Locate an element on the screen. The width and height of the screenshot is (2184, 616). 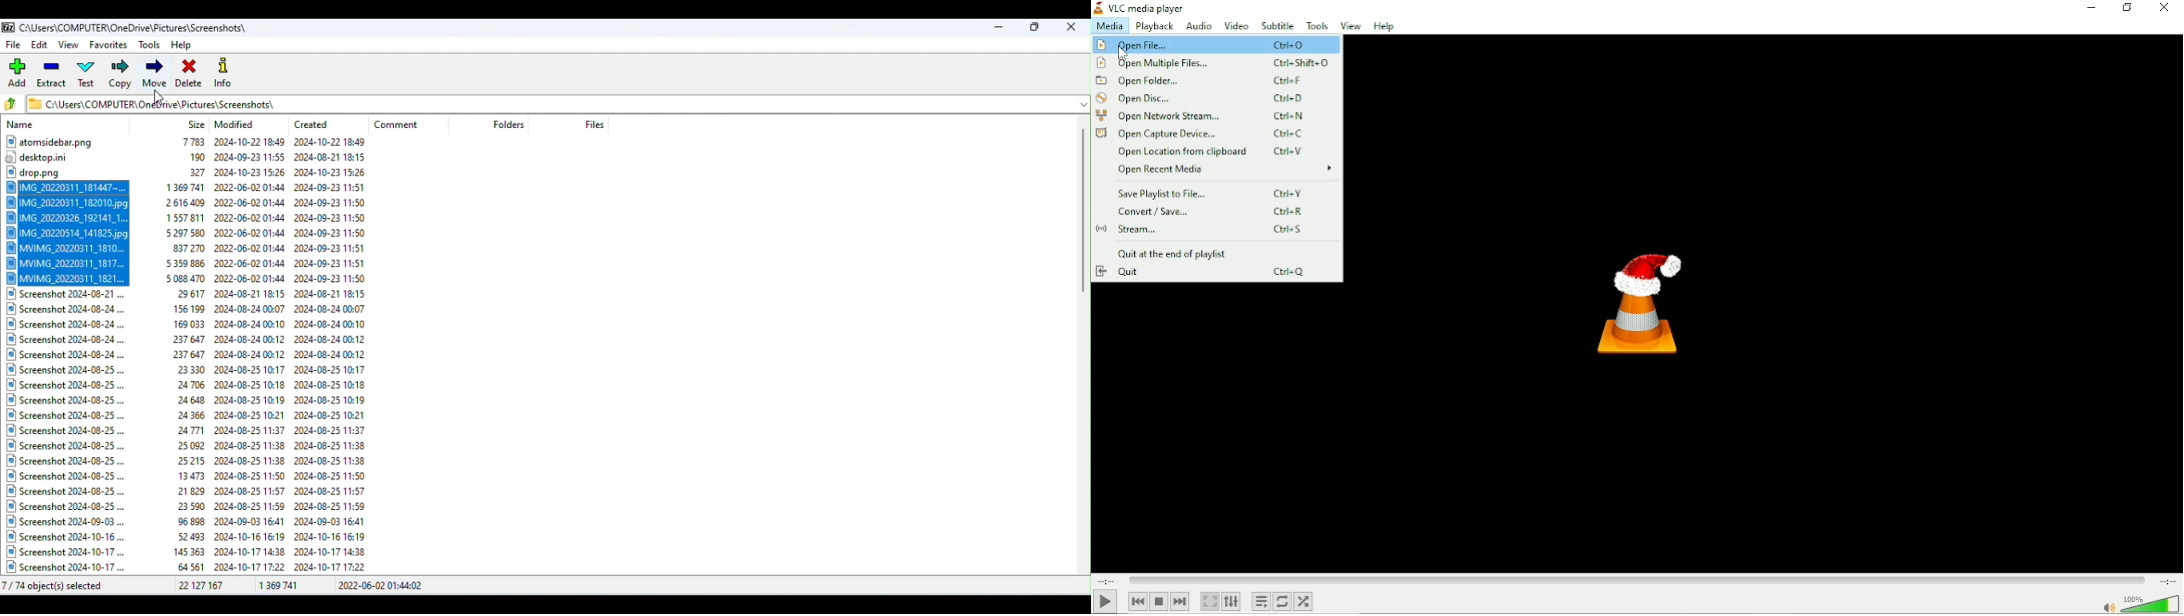
Add is located at coordinates (20, 73).